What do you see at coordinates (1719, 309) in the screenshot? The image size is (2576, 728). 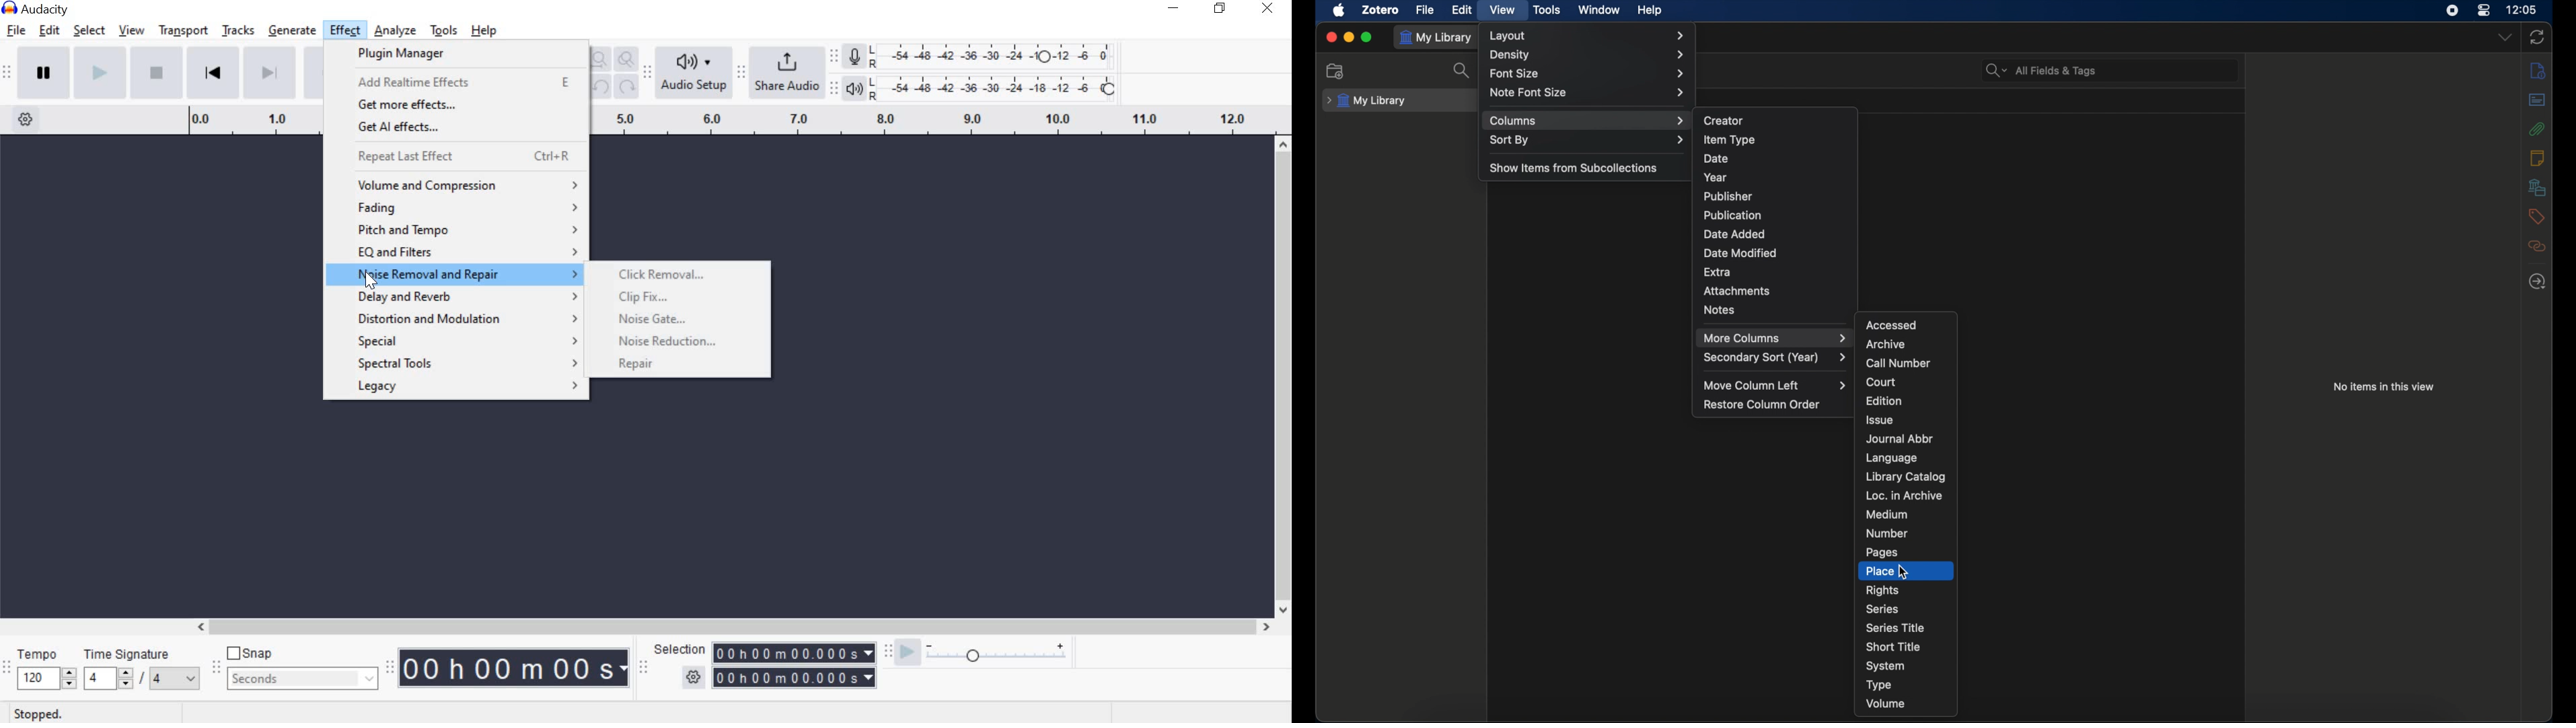 I see `notes` at bounding box center [1719, 309].